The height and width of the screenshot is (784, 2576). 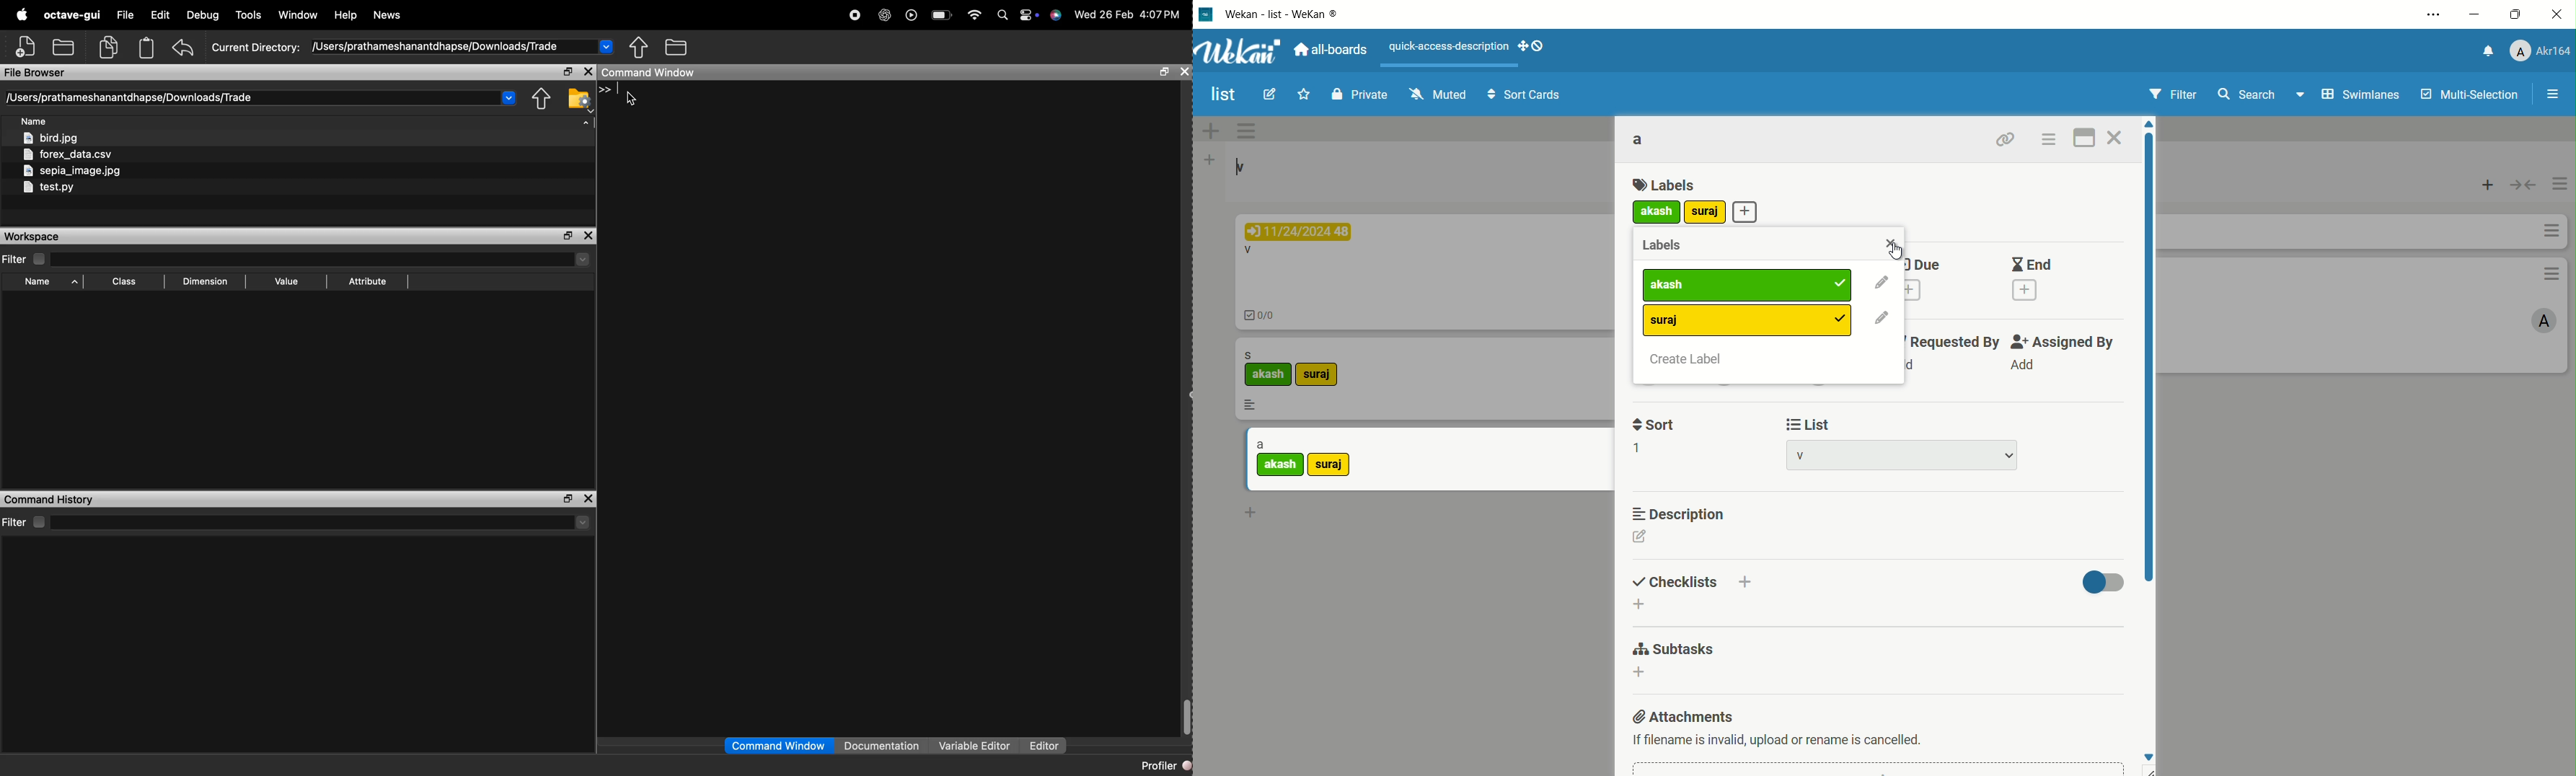 What do you see at coordinates (2062, 341) in the screenshot?
I see `assigned by` at bounding box center [2062, 341].